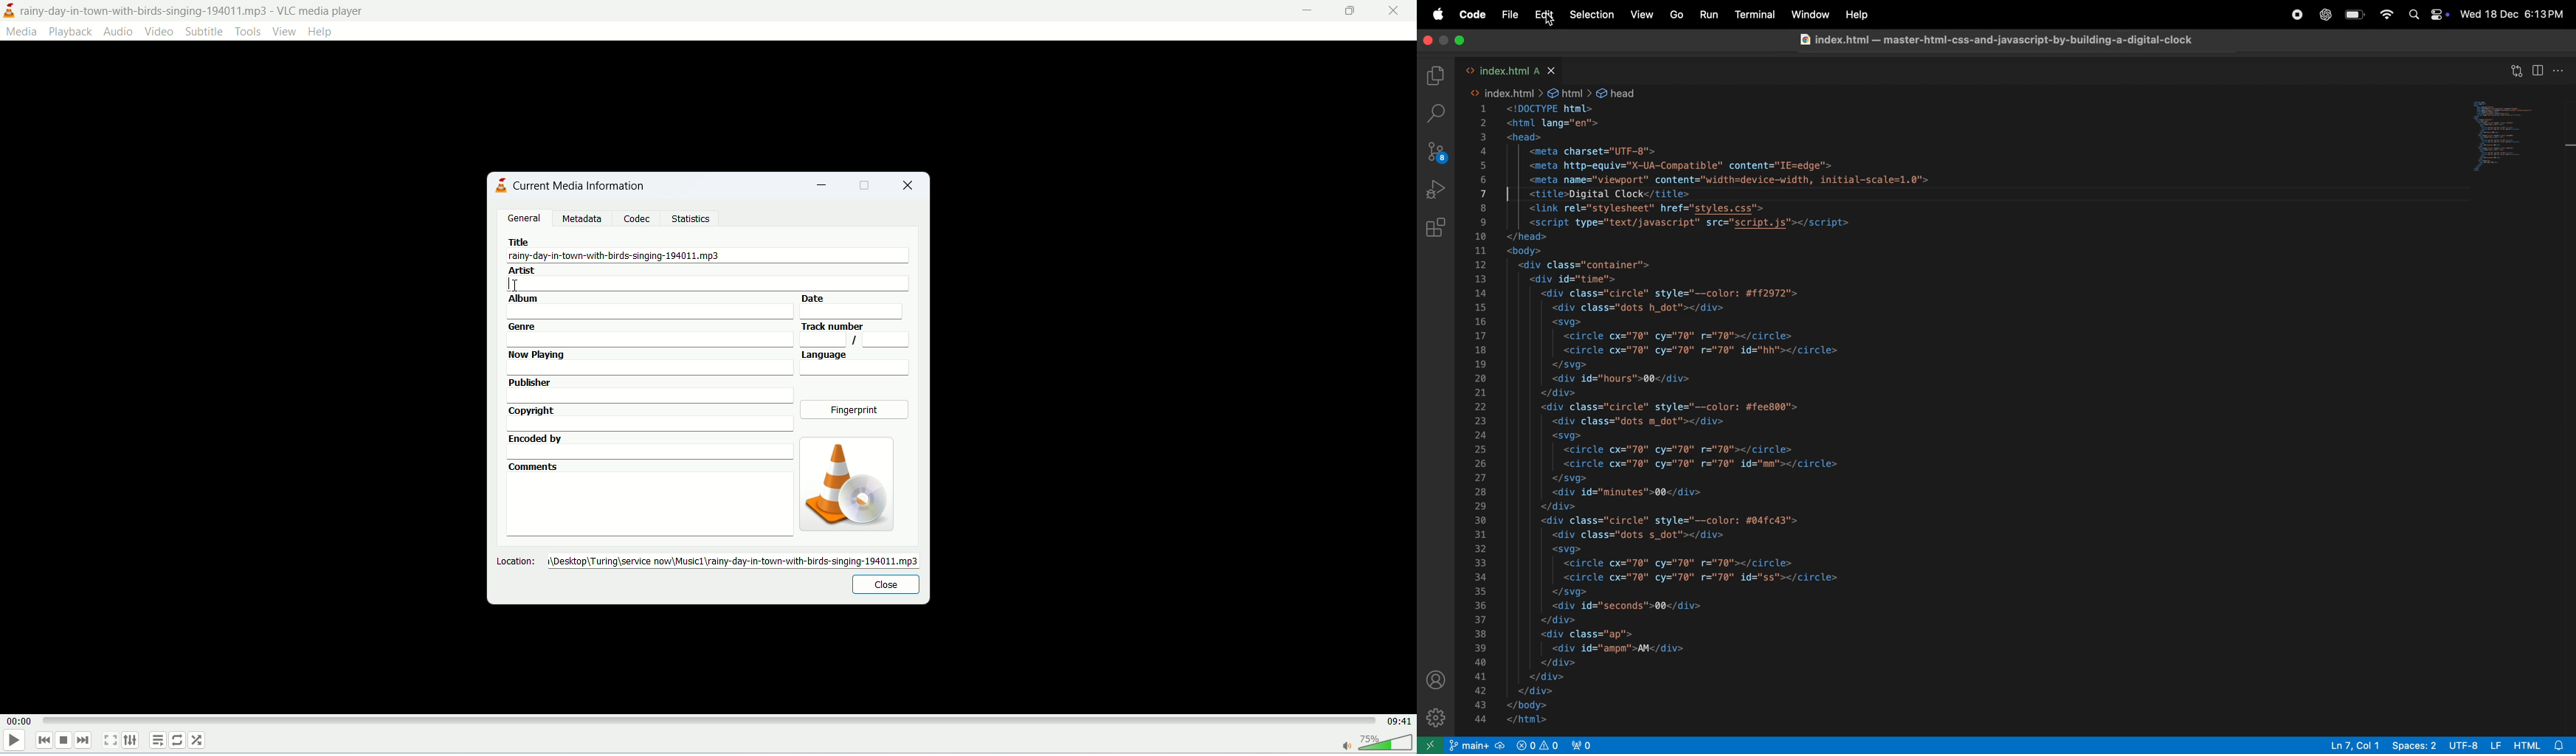  What do you see at coordinates (649, 306) in the screenshot?
I see `album` at bounding box center [649, 306].